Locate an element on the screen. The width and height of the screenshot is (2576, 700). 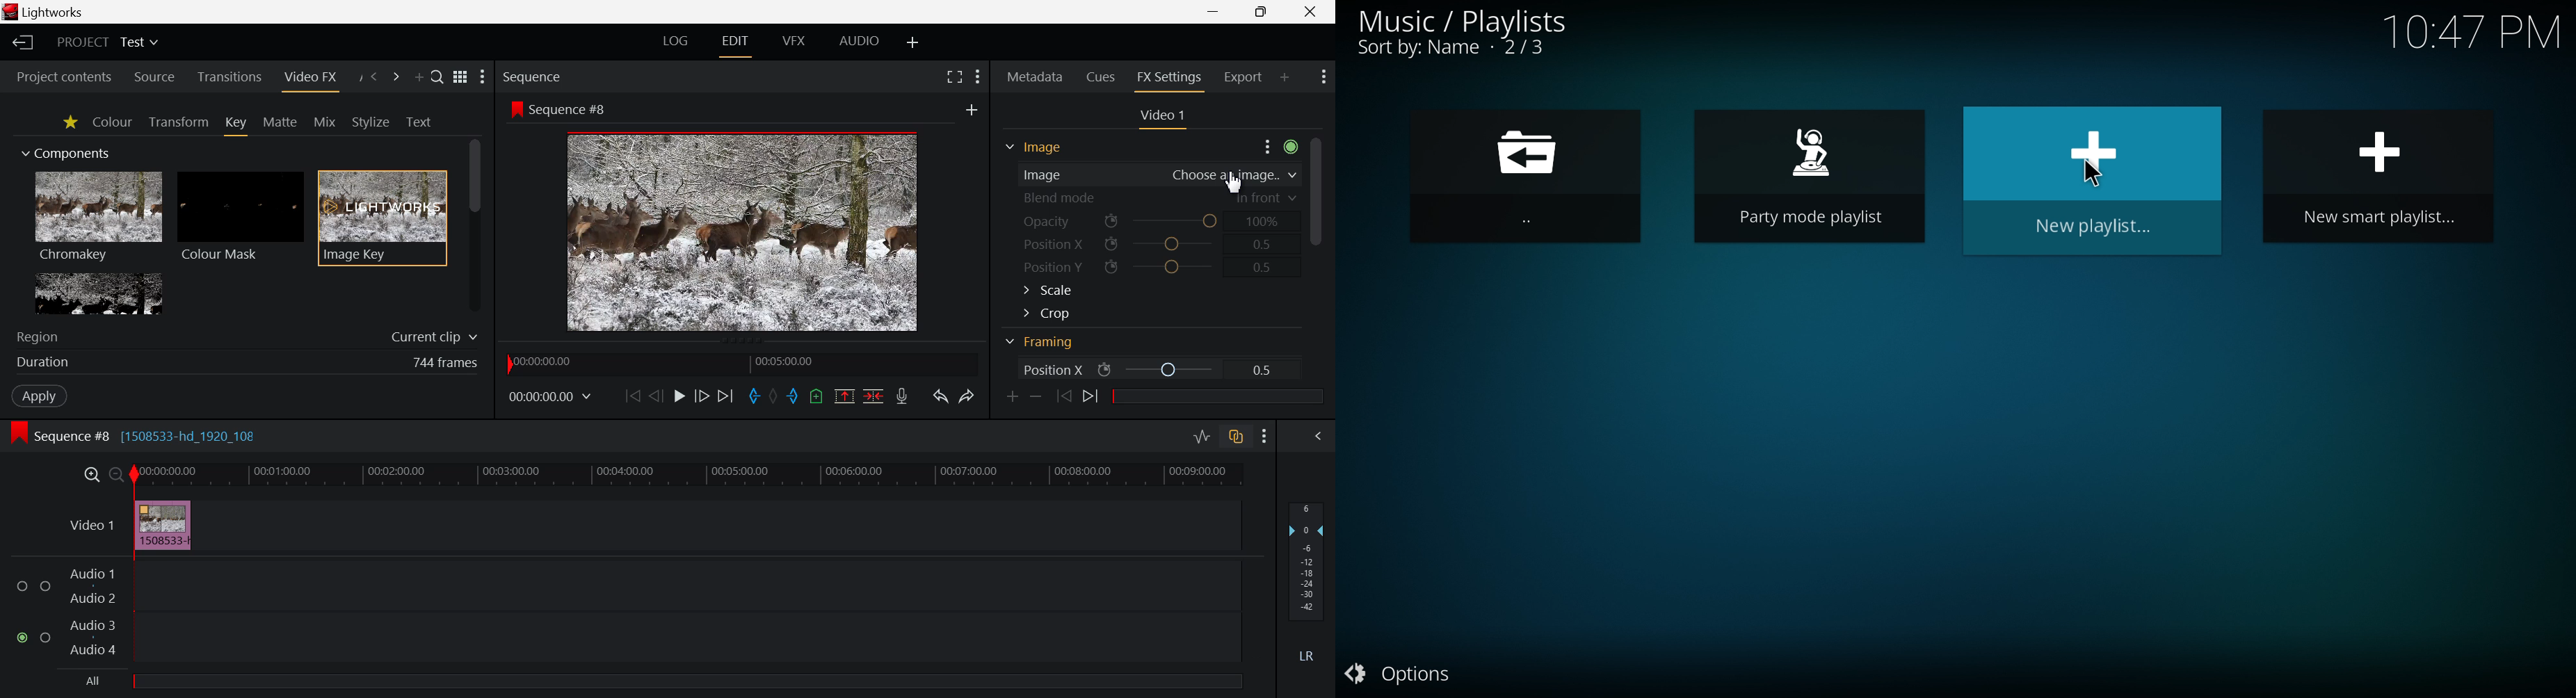
icon is located at coordinates (1112, 221).